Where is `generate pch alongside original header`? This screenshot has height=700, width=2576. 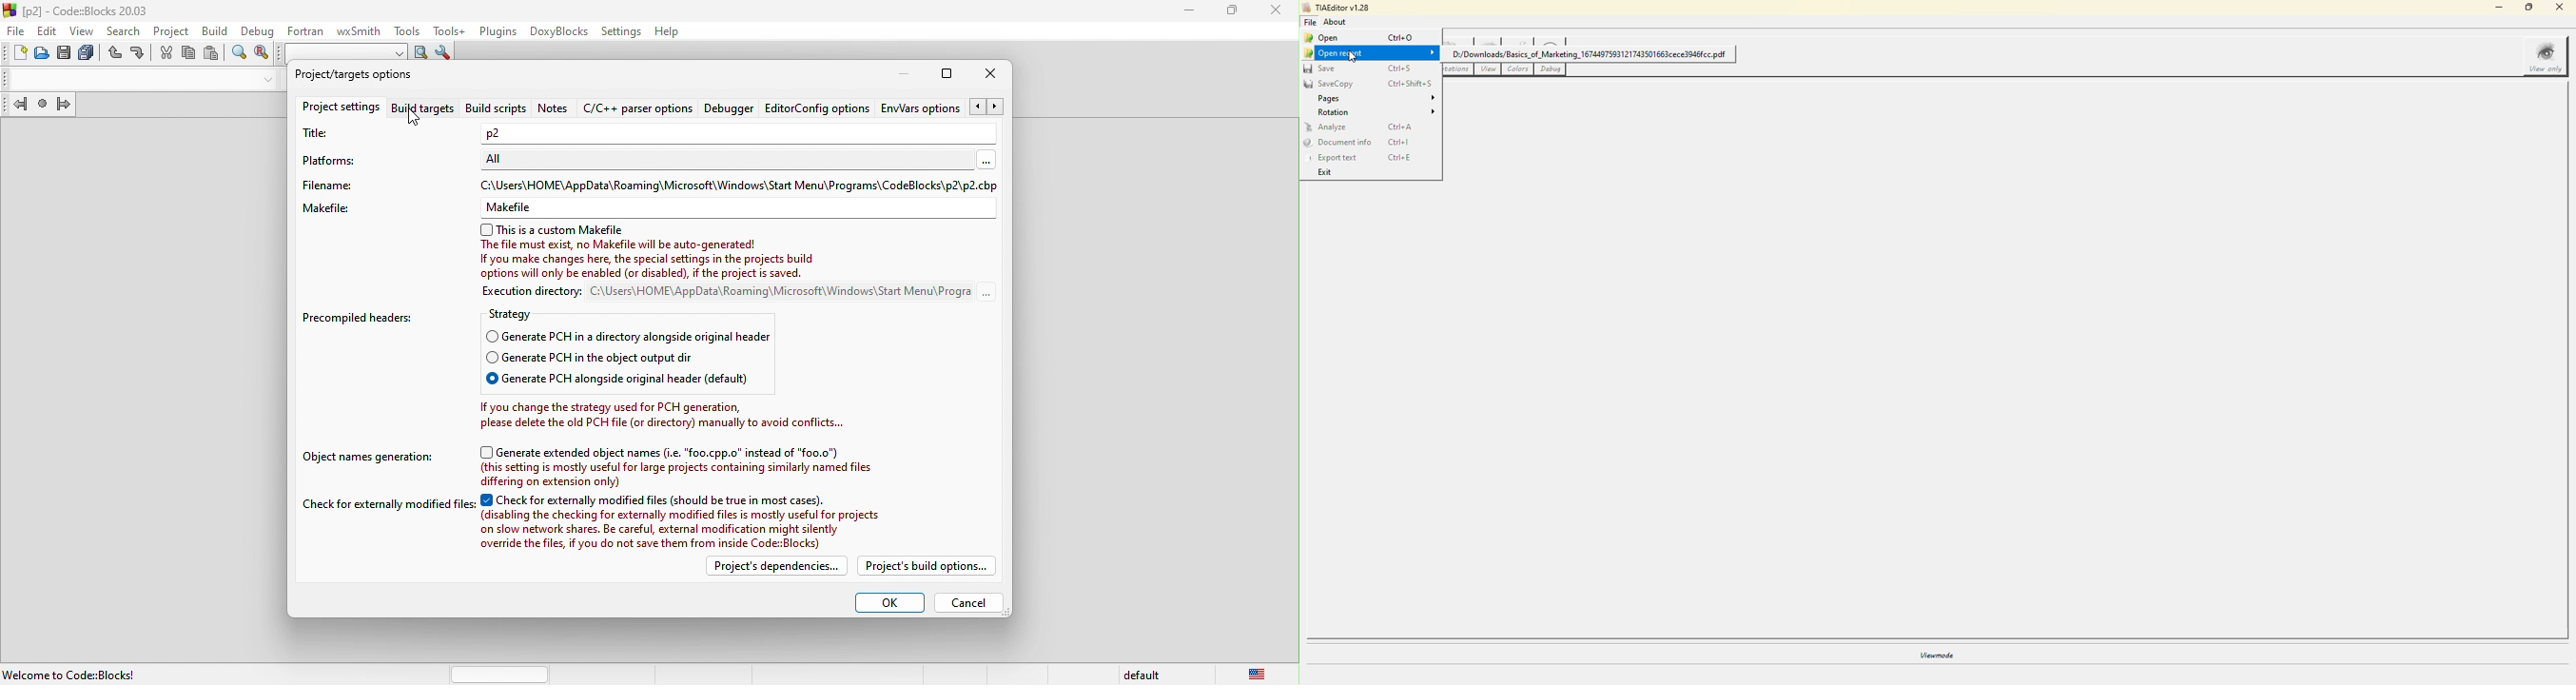 generate pch alongside original header is located at coordinates (619, 382).